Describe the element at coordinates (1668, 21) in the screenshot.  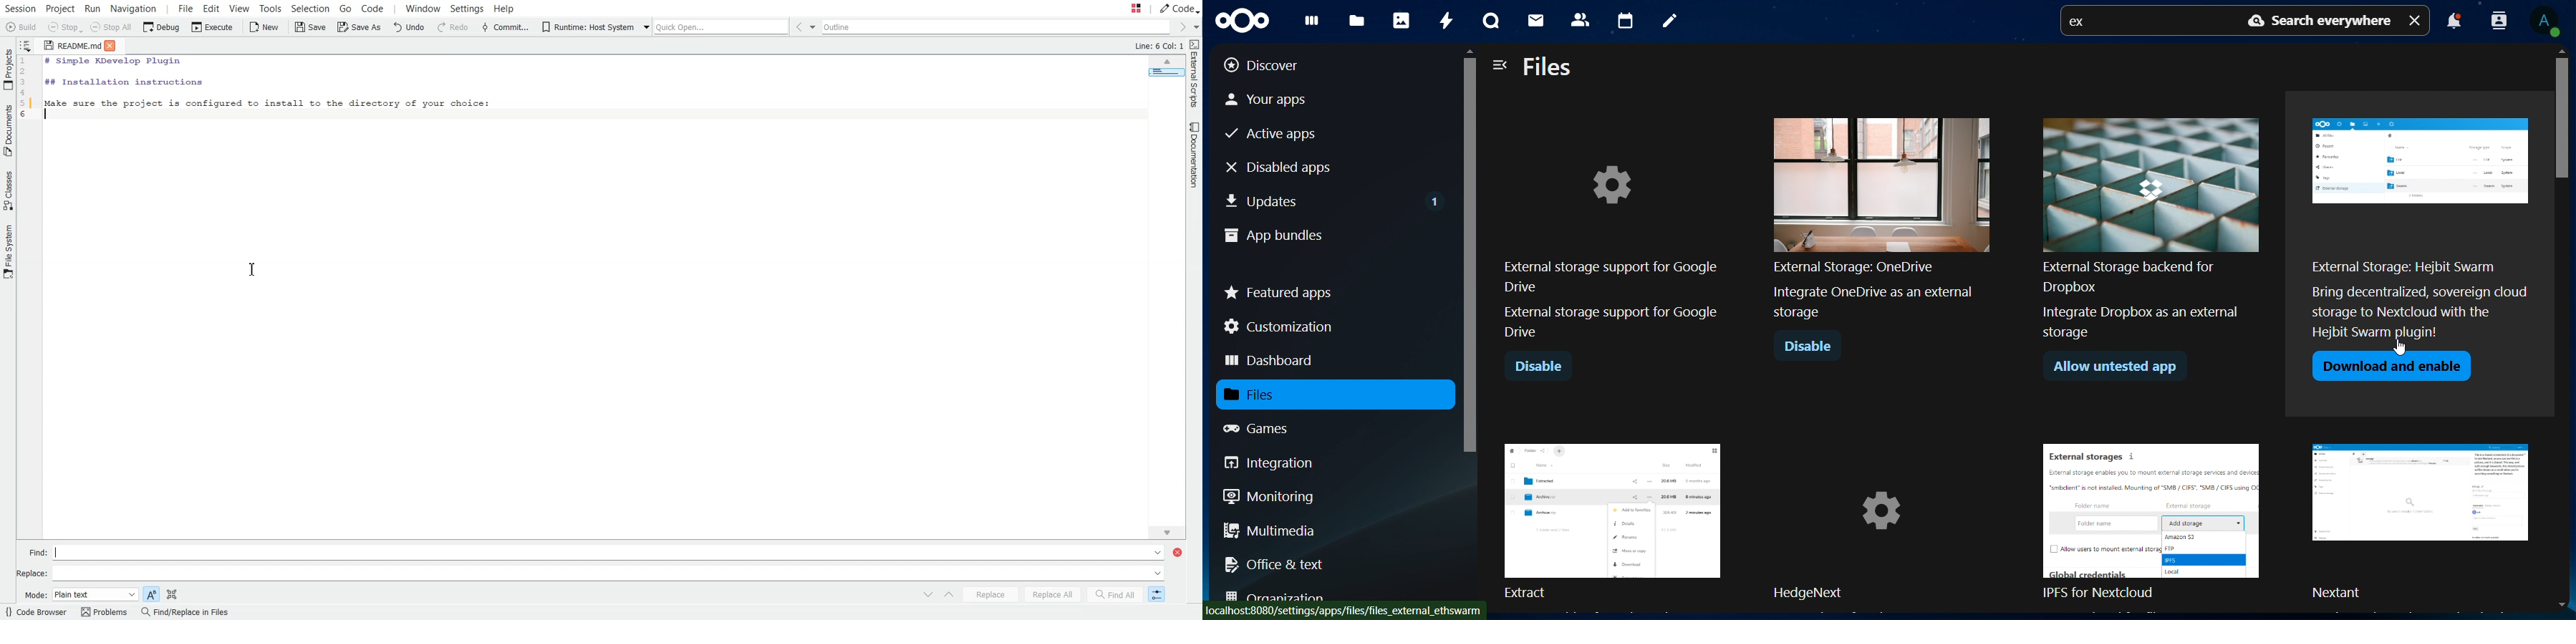
I see `notes` at that location.